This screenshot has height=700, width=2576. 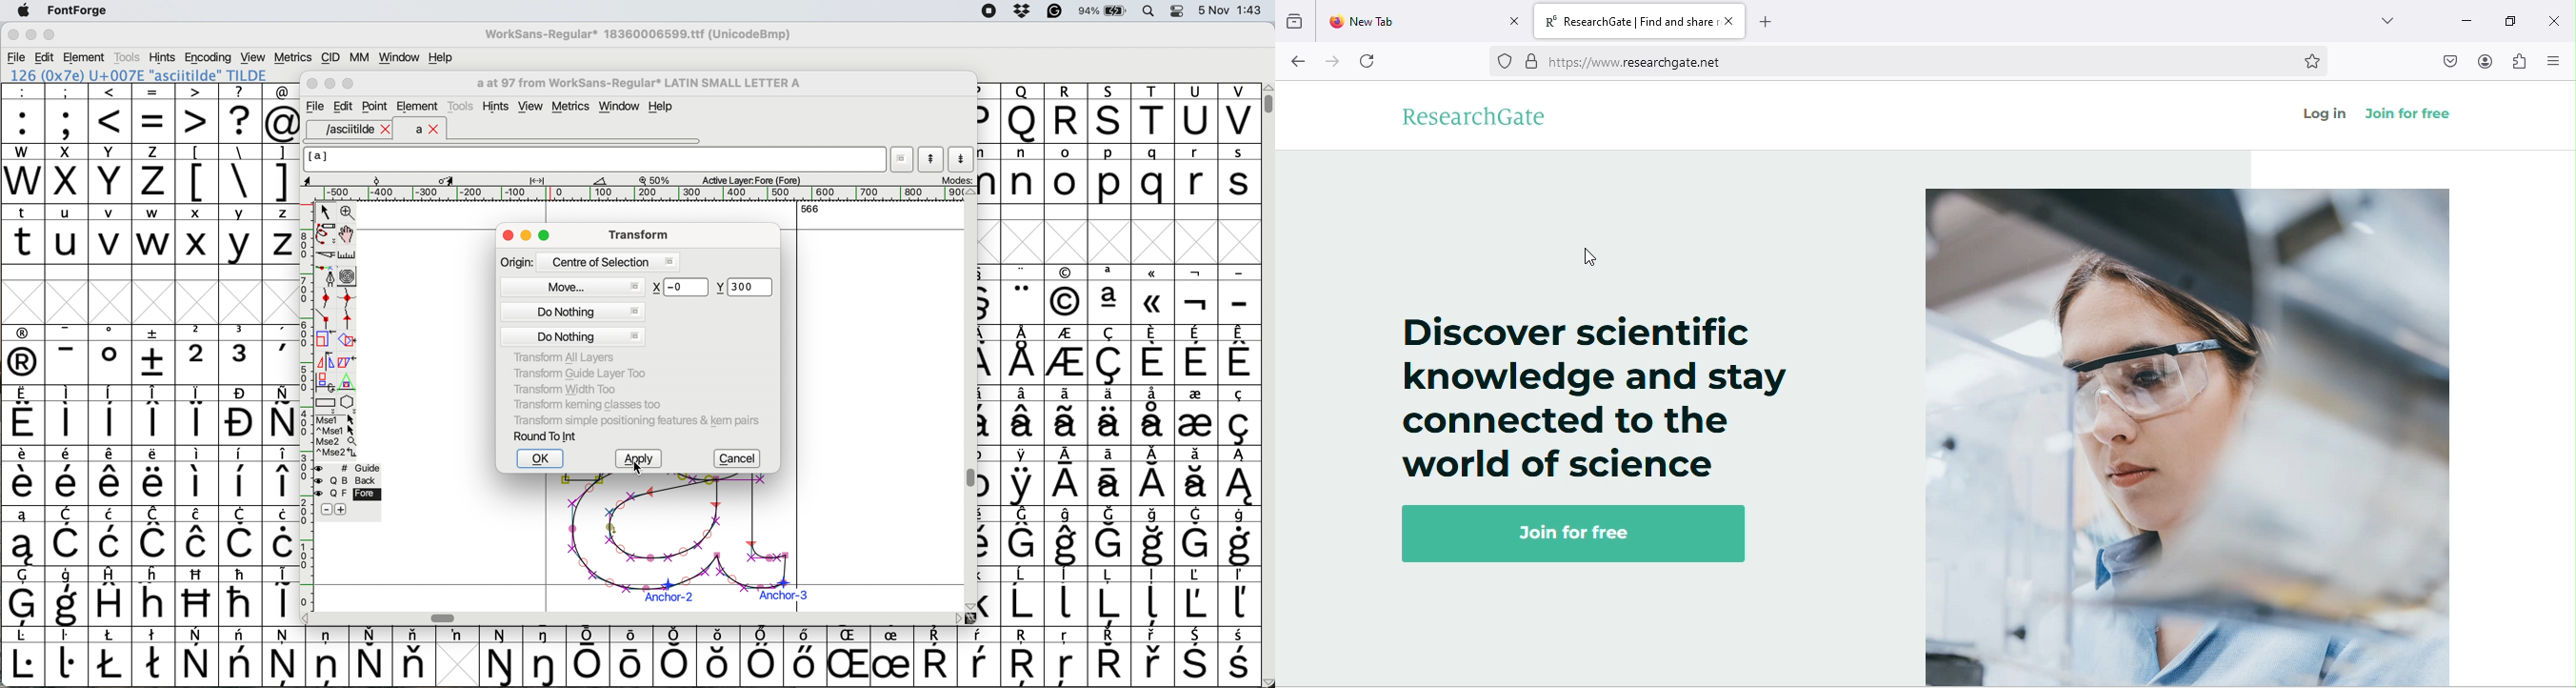 I want to click on symbol, so click(x=1067, y=595).